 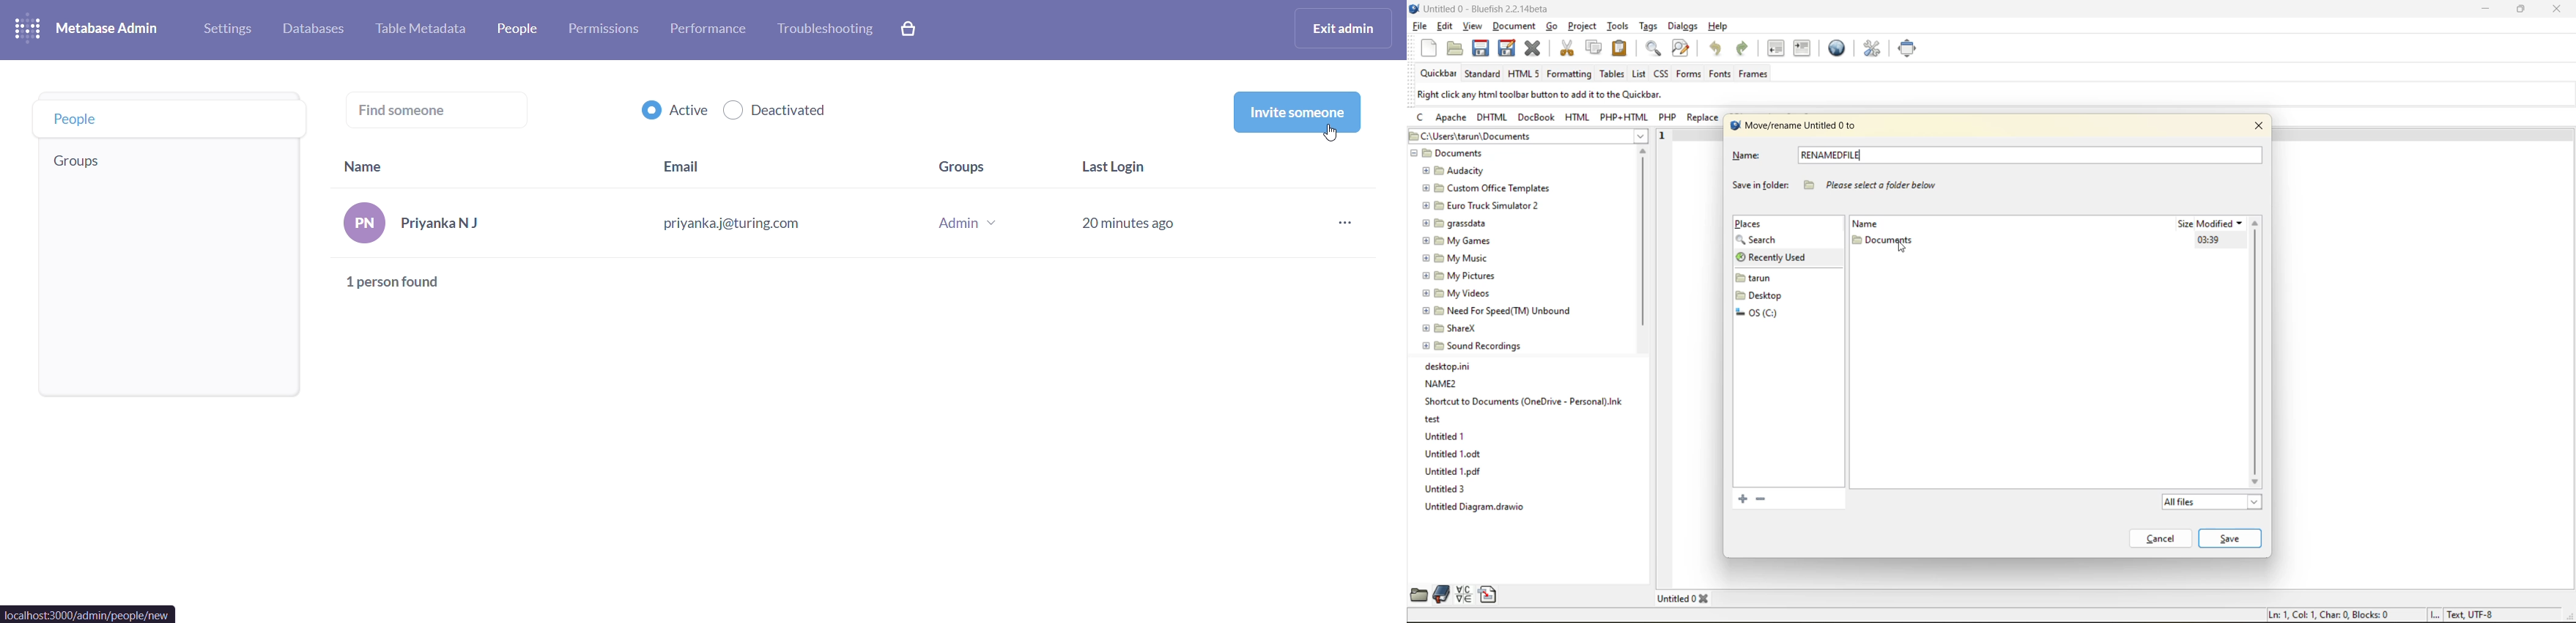 I want to click on paste, so click(x=1621, y=48).